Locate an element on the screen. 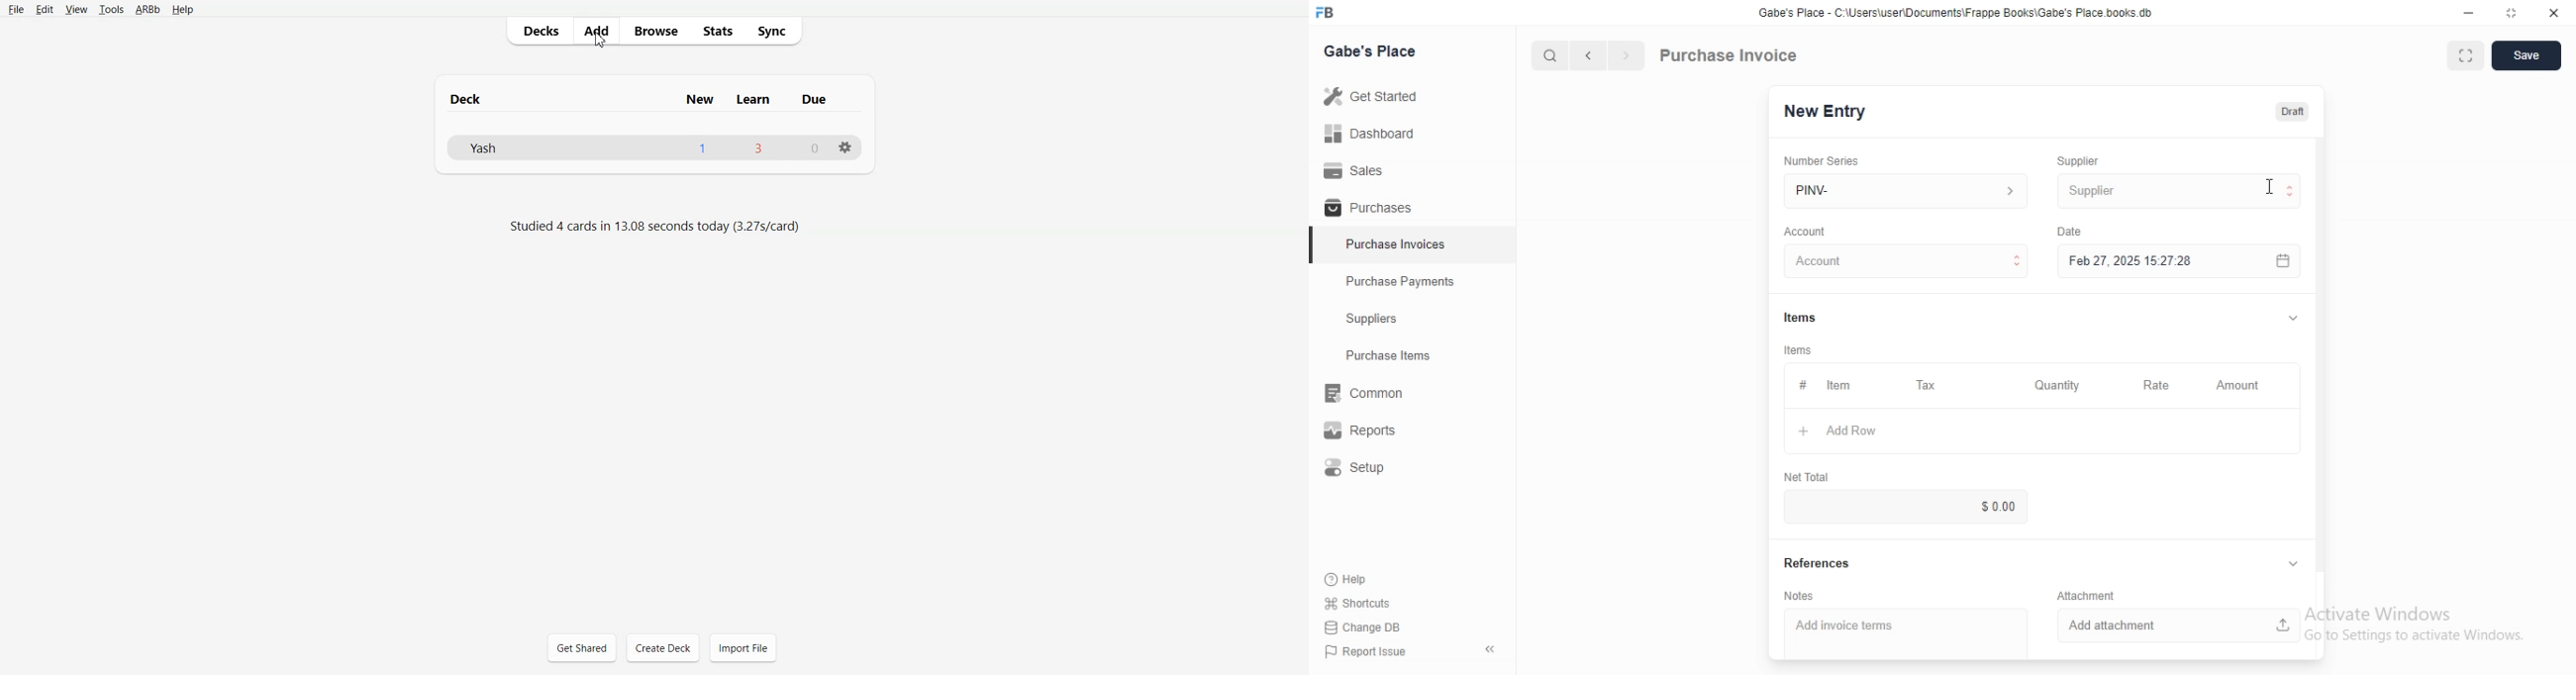  Vertical slide bar is located at coordinates (2321, 361).